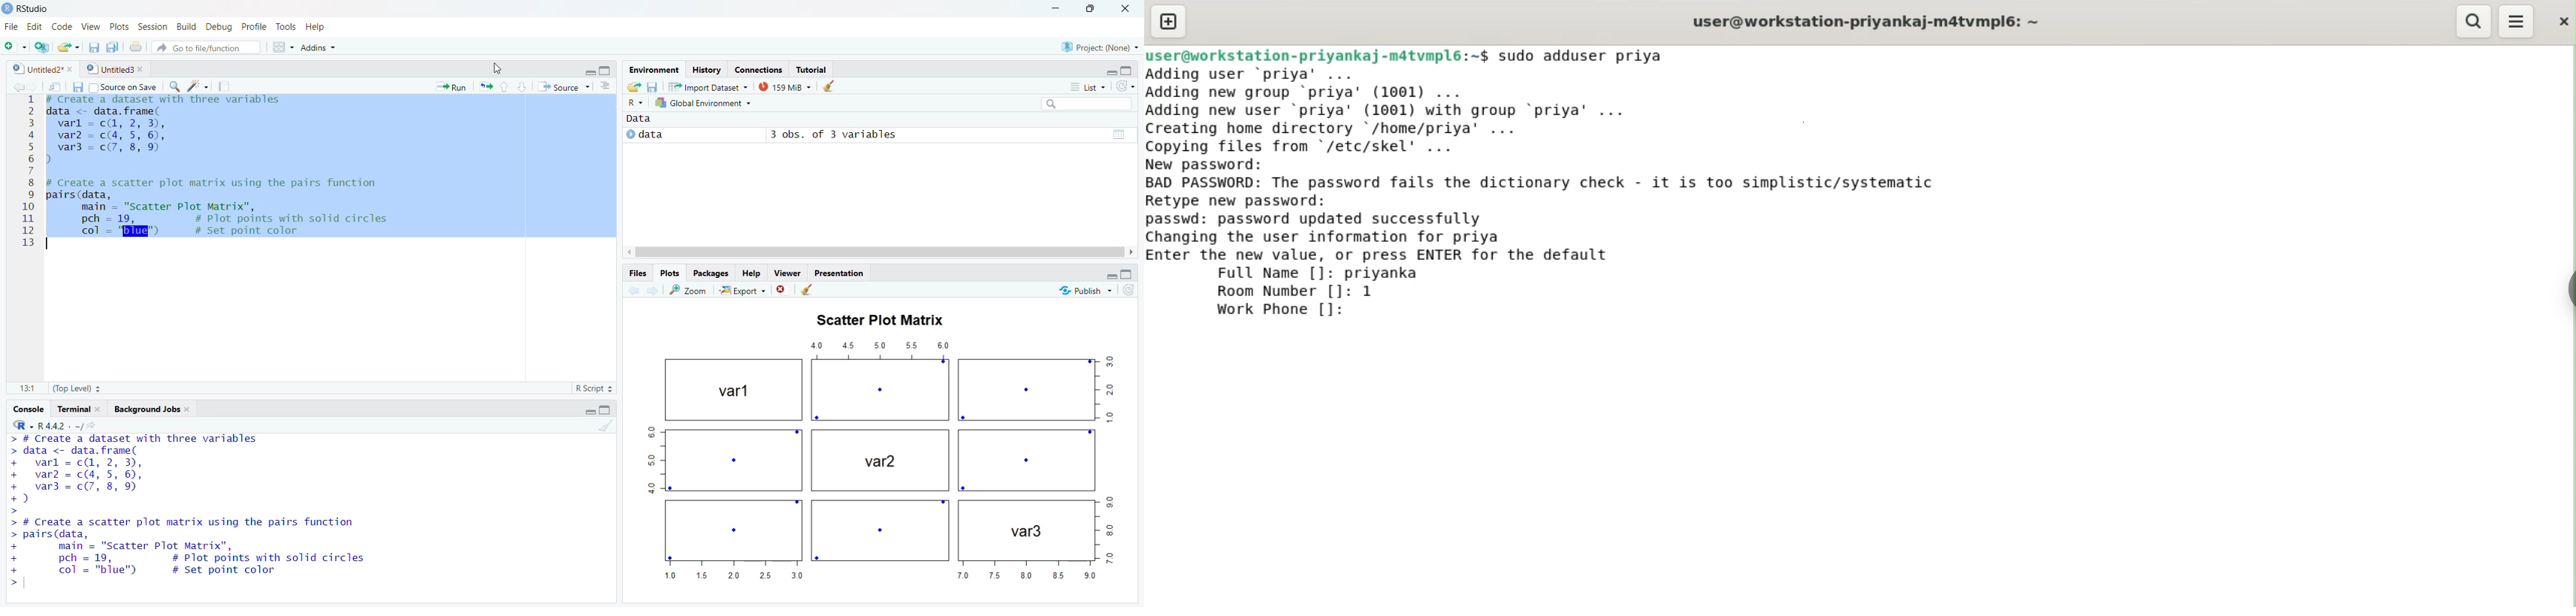 The width and height of the screenshot is (2576, 616). I want to click on Load workspace, so click(634, 86).